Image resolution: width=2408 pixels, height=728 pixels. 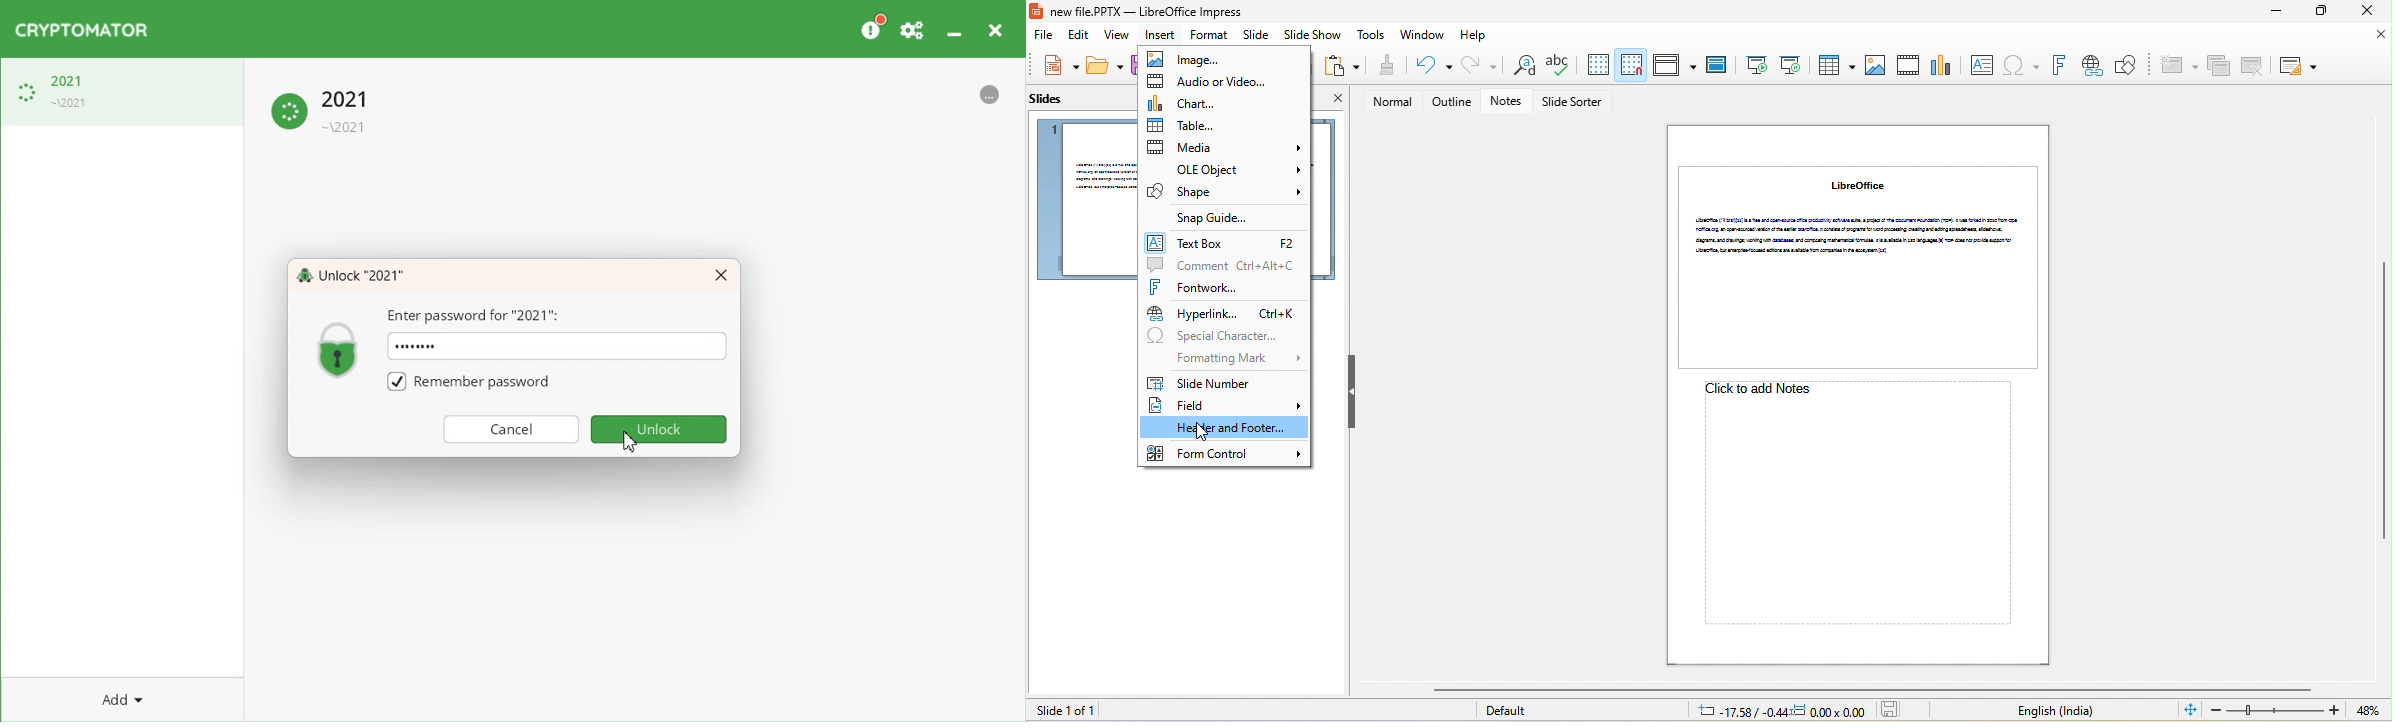 I want to click on image, so click(x=1197, y=60).